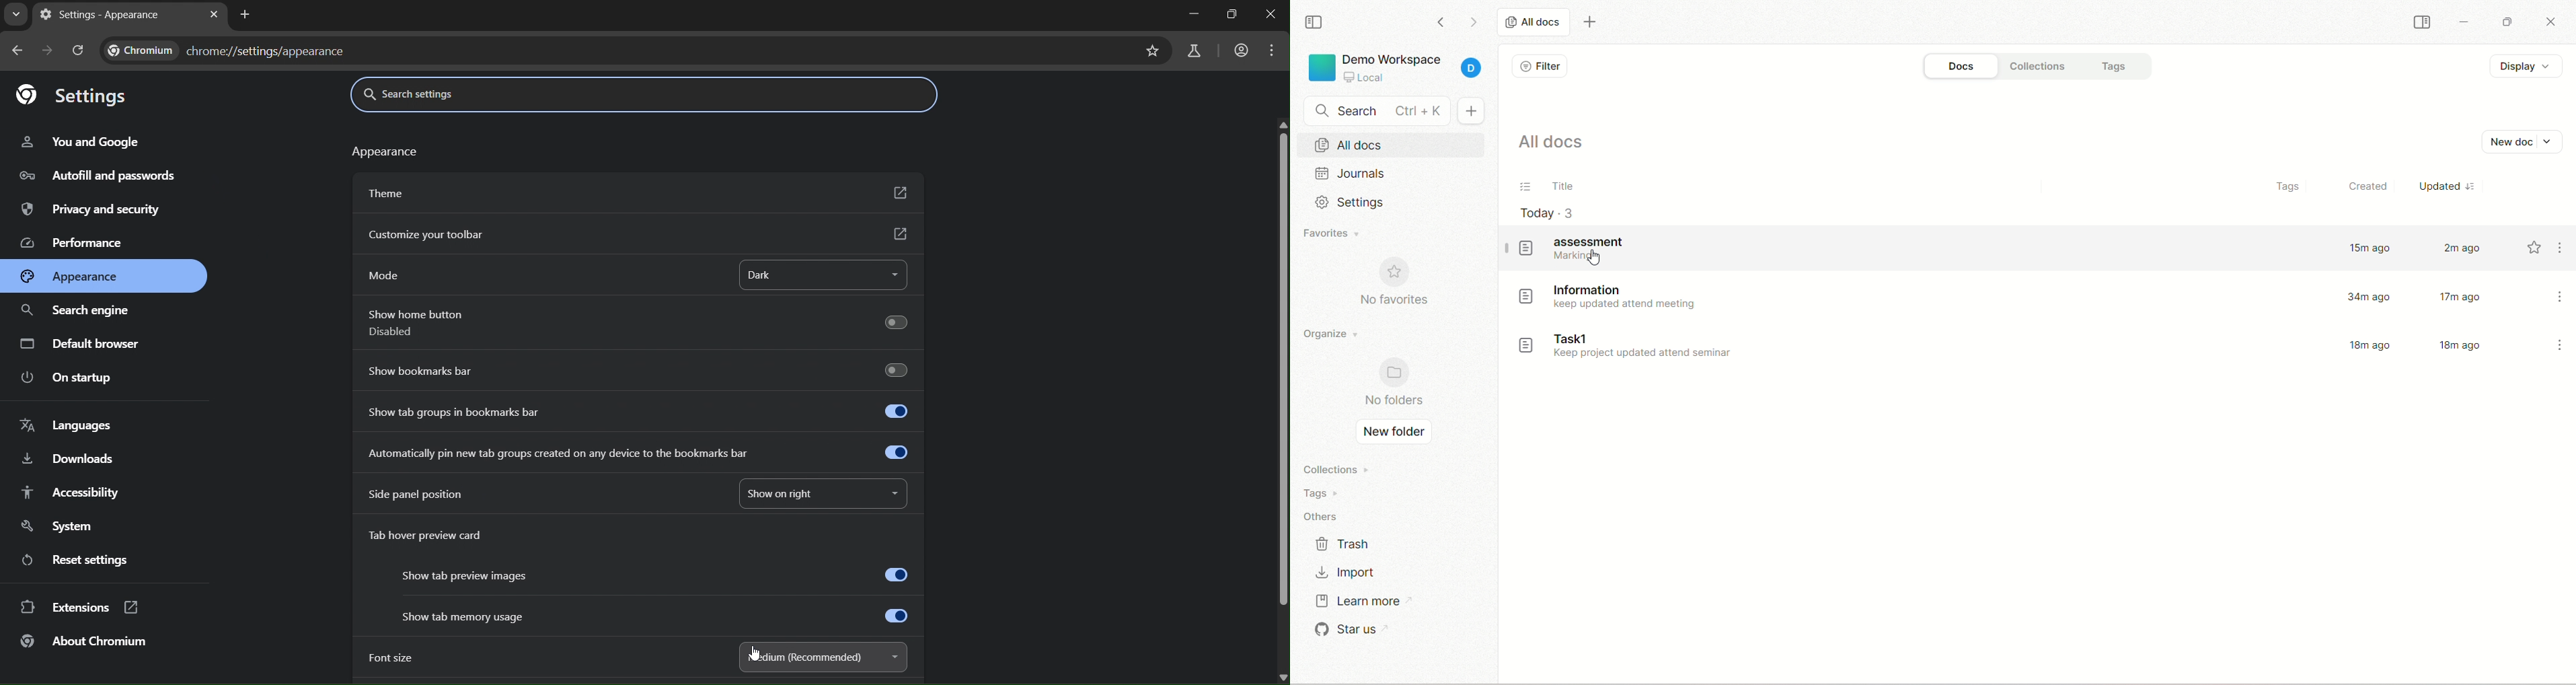  Describe the element at coordinates (394, 659) in the screenshot. I see `font size` at that location.